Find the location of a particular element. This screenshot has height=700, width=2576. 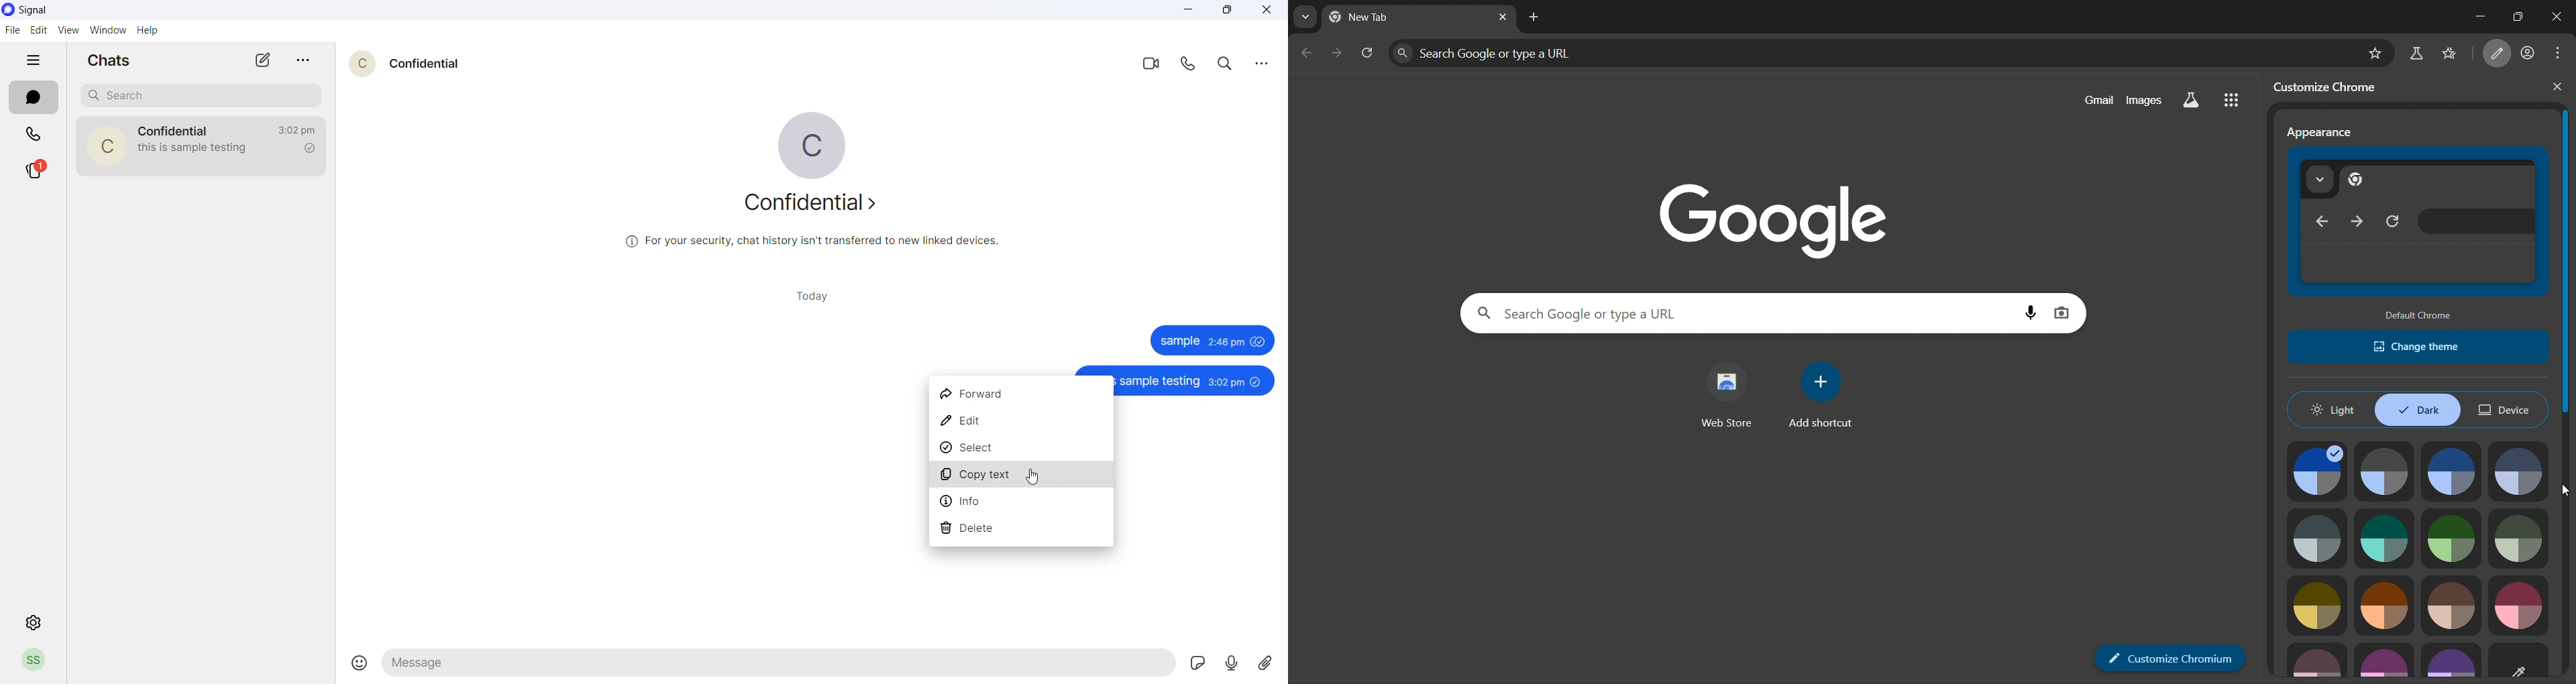

reload page is located at coordinates (1368, 55).